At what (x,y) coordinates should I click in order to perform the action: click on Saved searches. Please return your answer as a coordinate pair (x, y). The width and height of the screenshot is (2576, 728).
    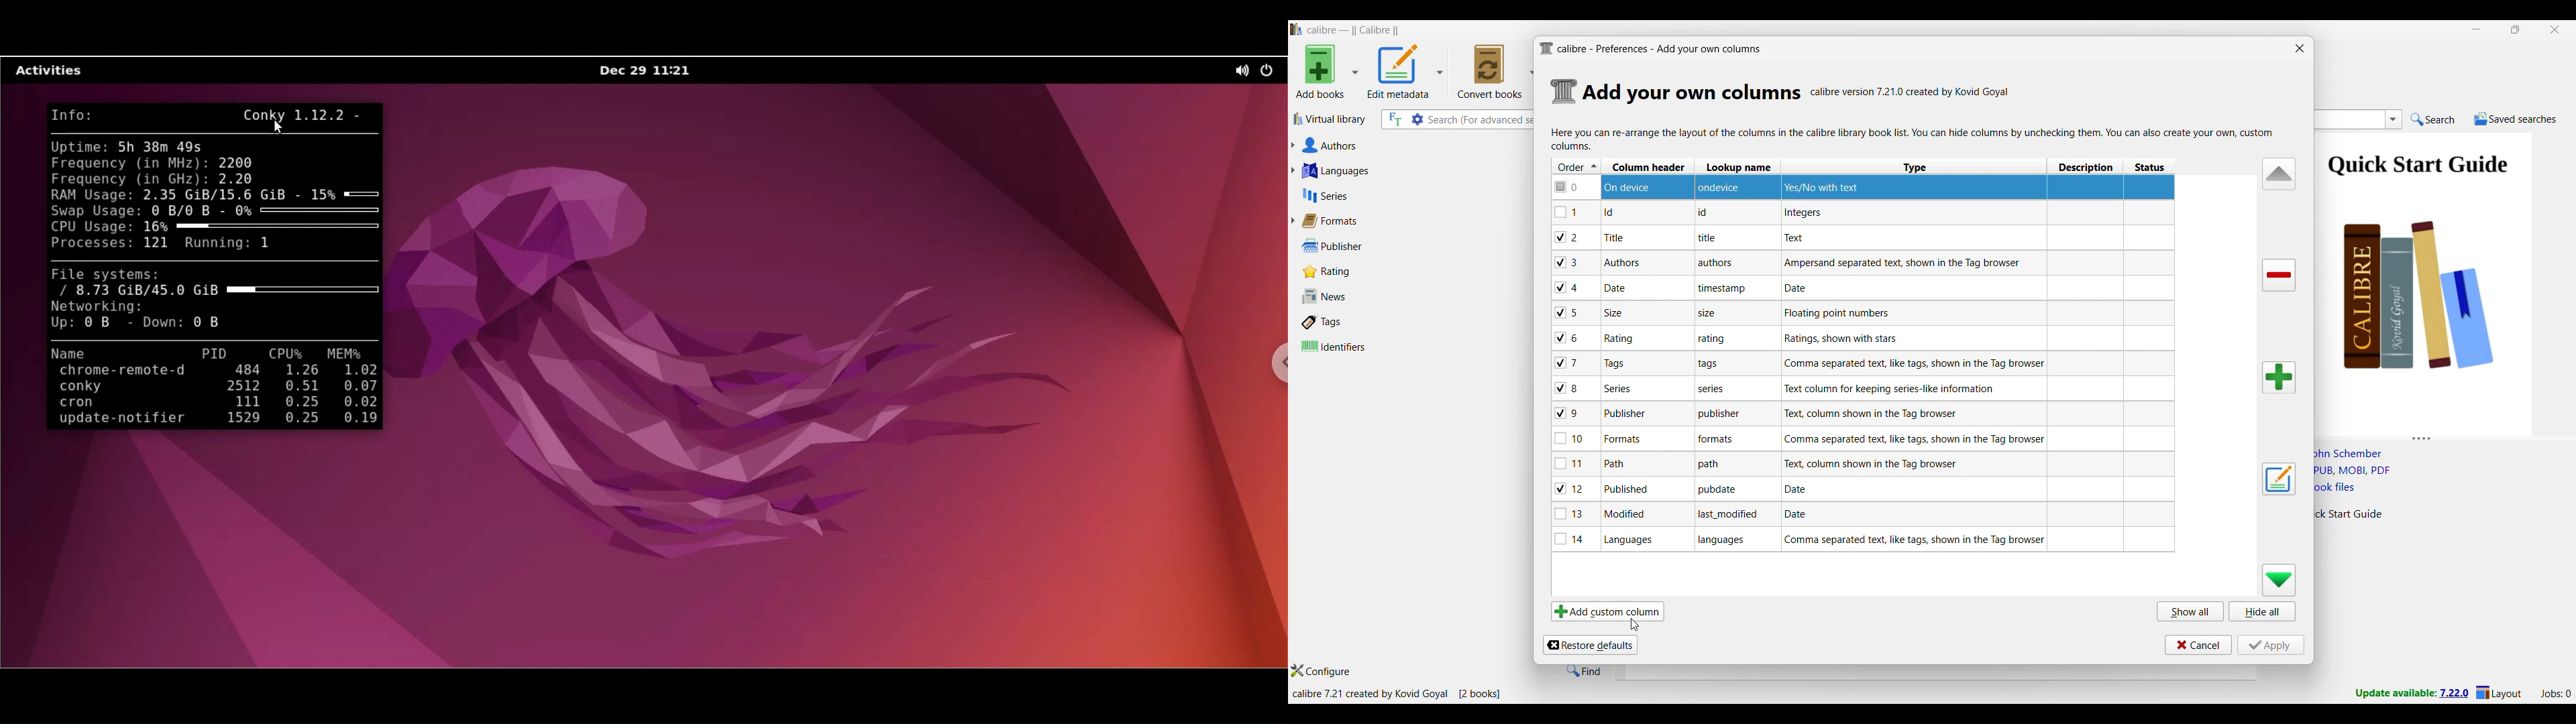
    Looking at the image, I should click on (2515, 119).